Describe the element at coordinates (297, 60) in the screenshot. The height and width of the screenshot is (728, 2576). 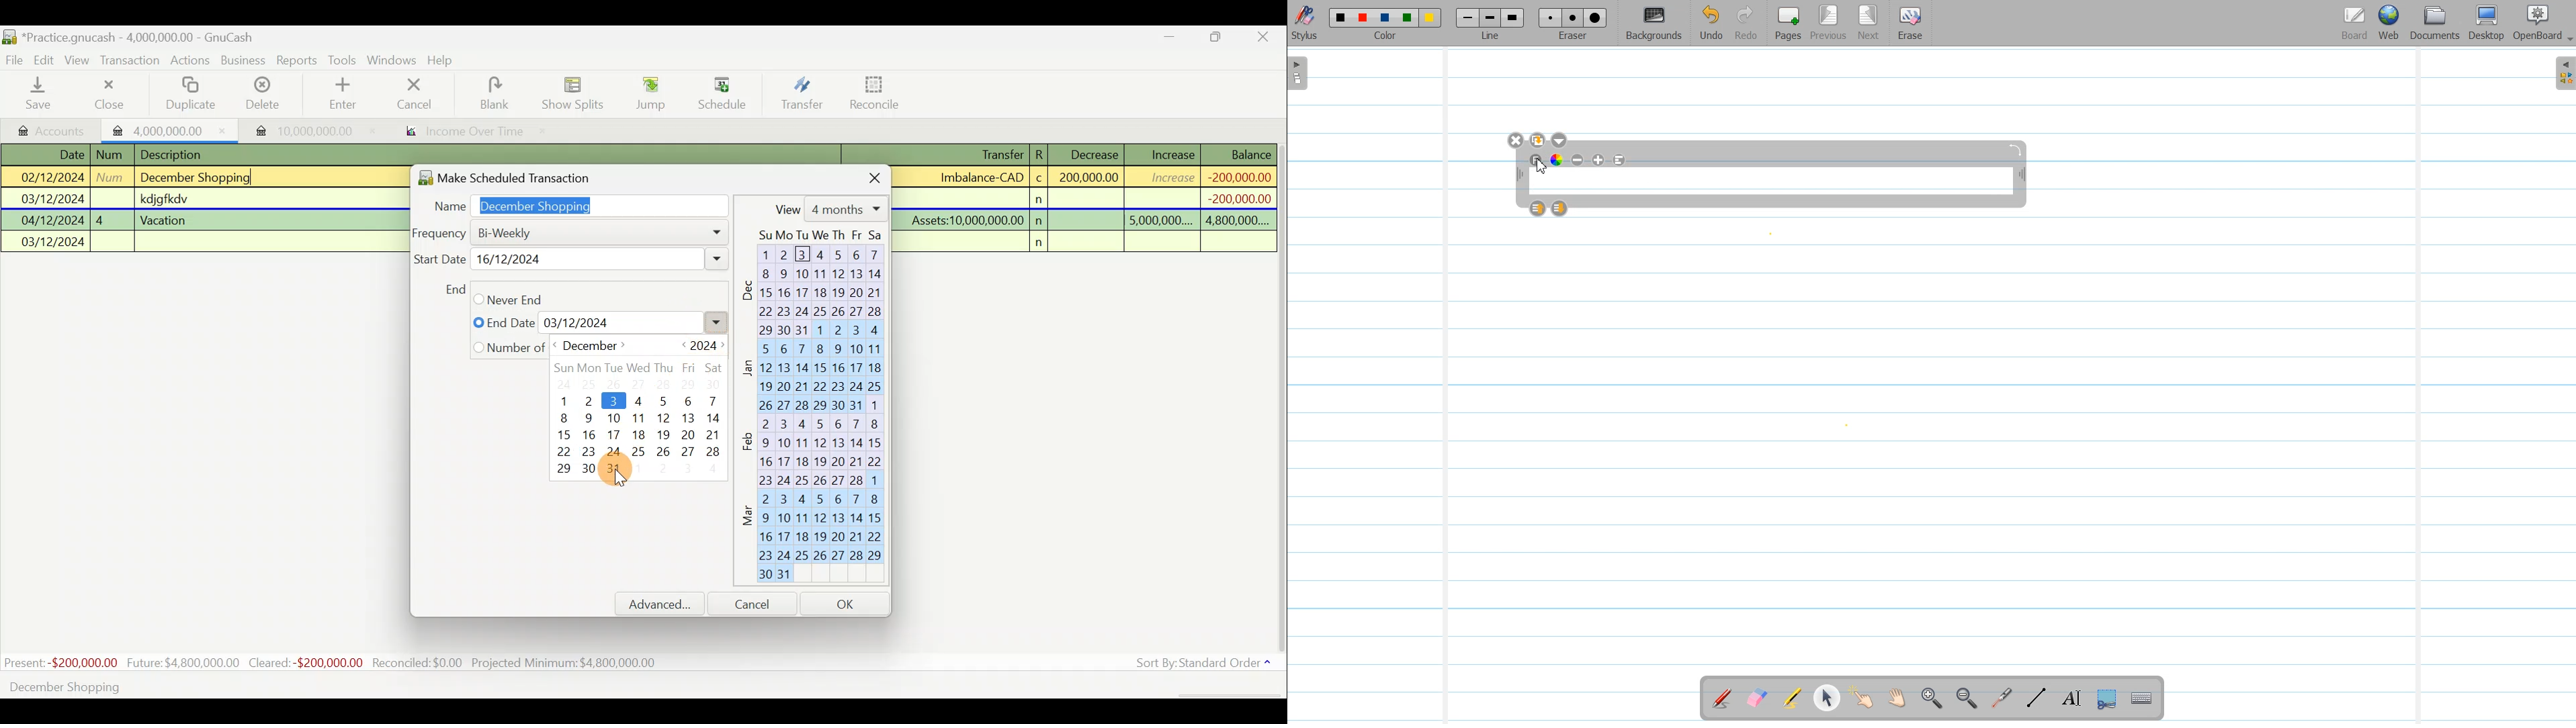
I see `Reports` at that location.